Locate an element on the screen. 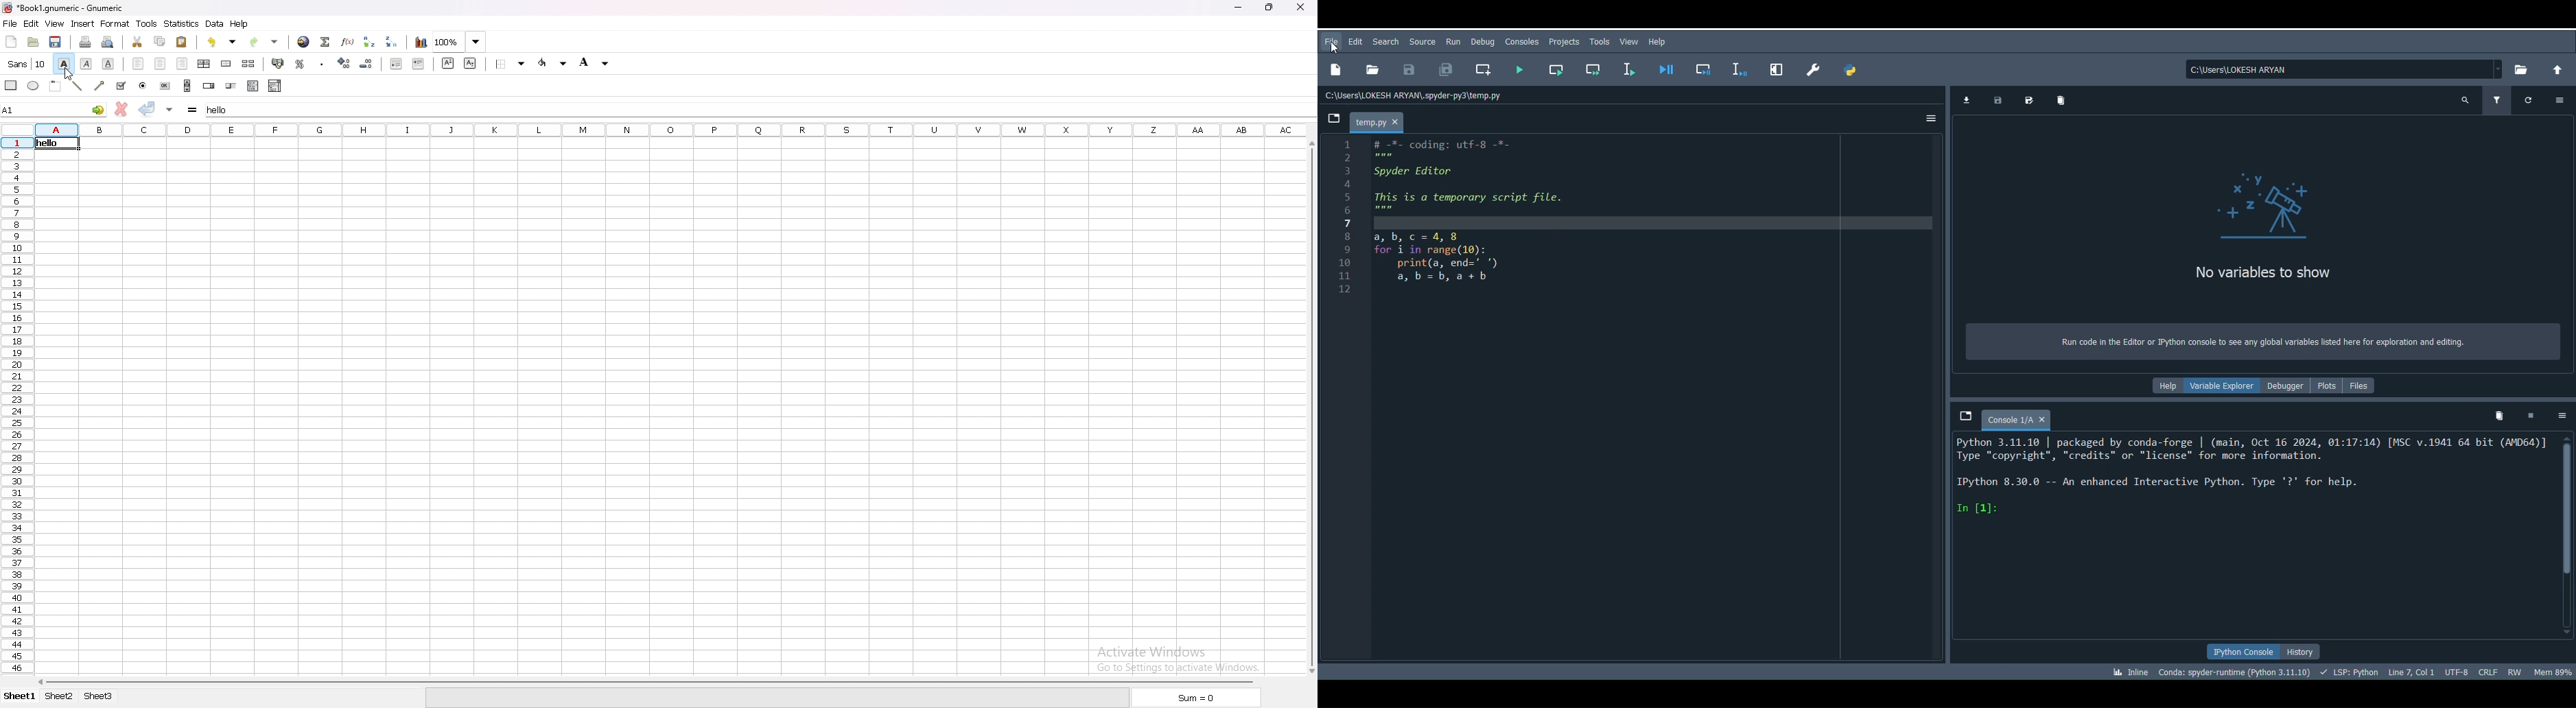 The height and width of the screenshot is (728, 2576). Filter variables is located at coordinates (2498, 100).